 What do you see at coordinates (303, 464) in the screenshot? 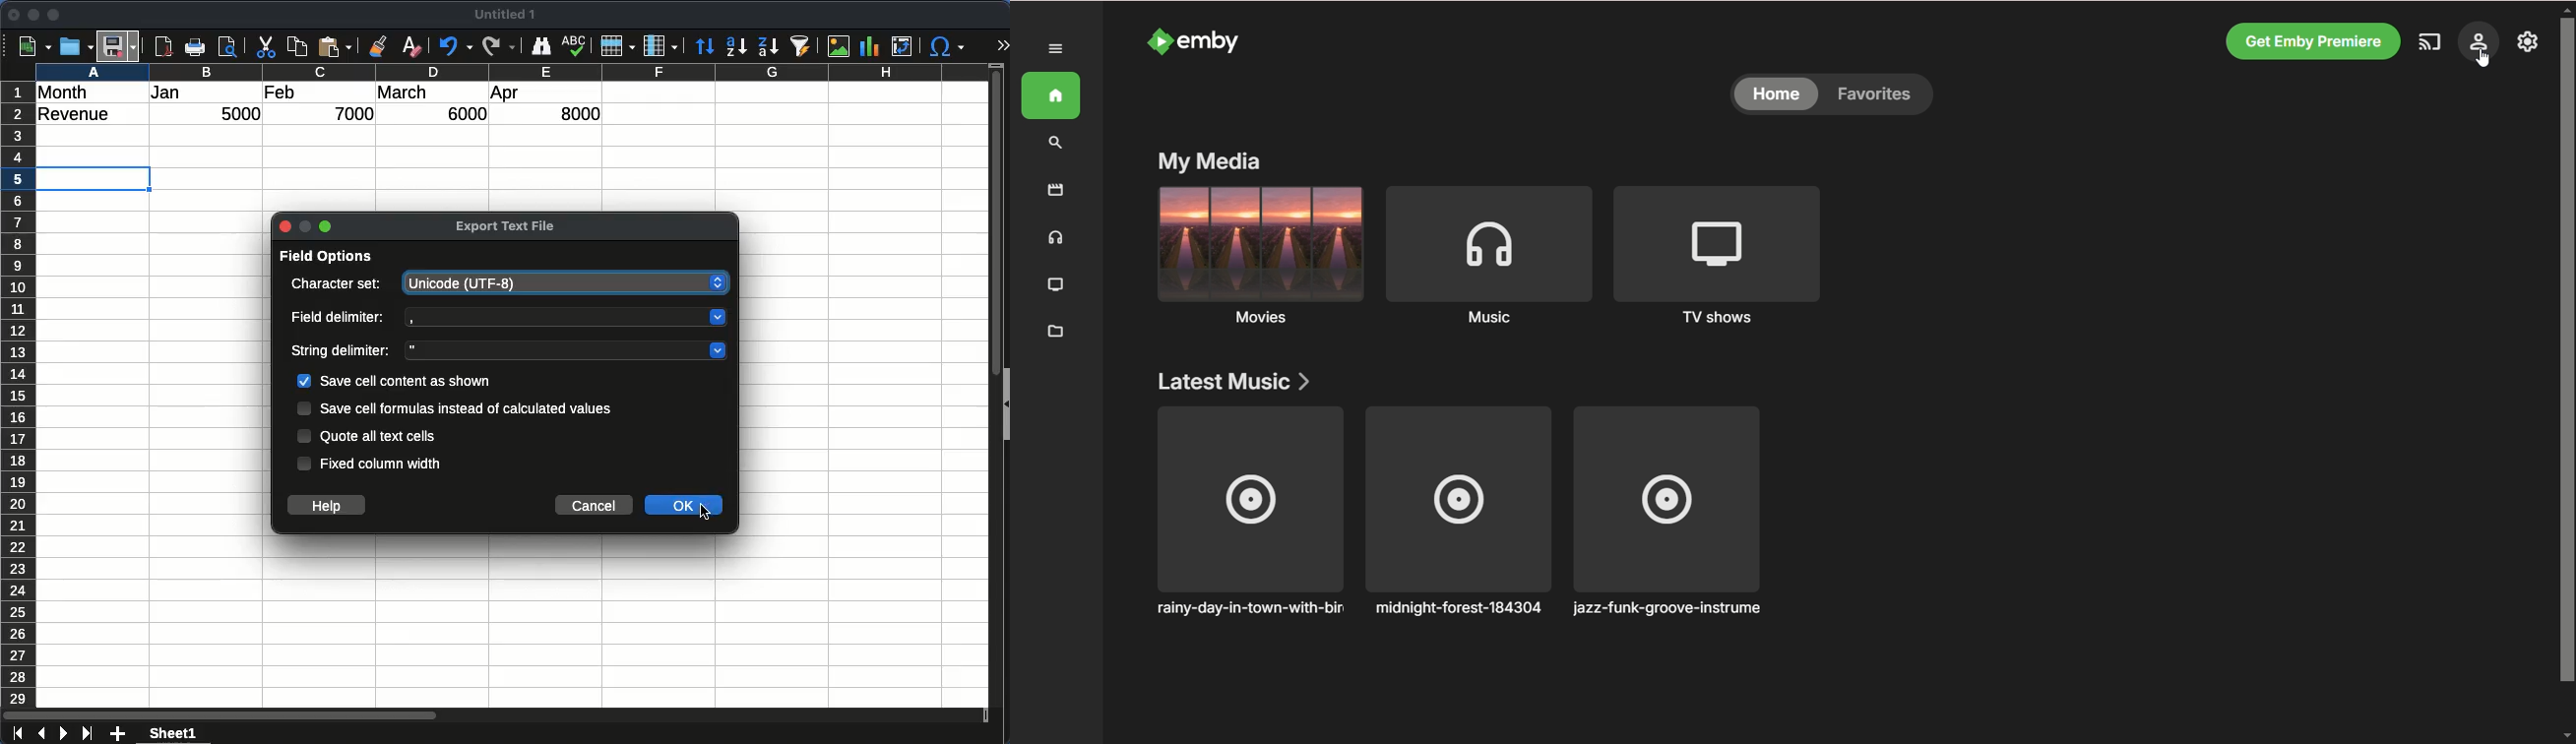
I see `Checkbox` at bounding box center [303, 464].